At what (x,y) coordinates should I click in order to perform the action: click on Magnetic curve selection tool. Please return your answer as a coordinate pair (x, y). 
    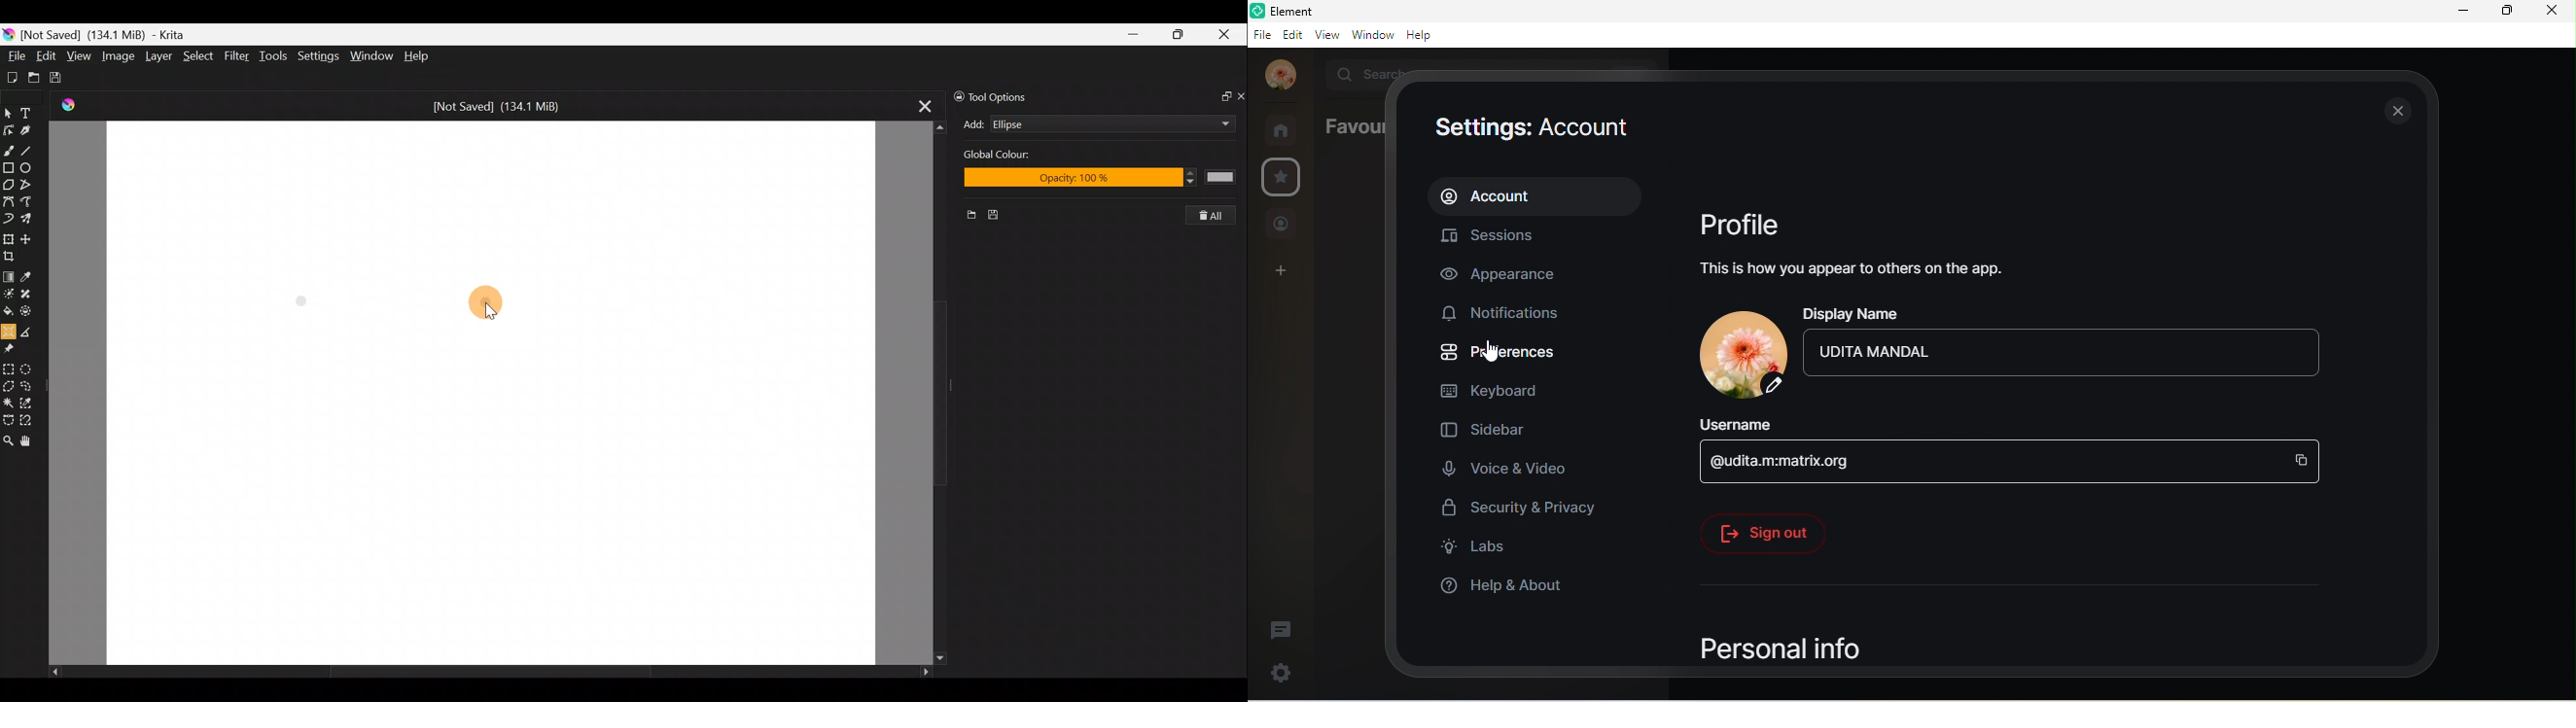
    Looking at the image, I should click on (31, 419).